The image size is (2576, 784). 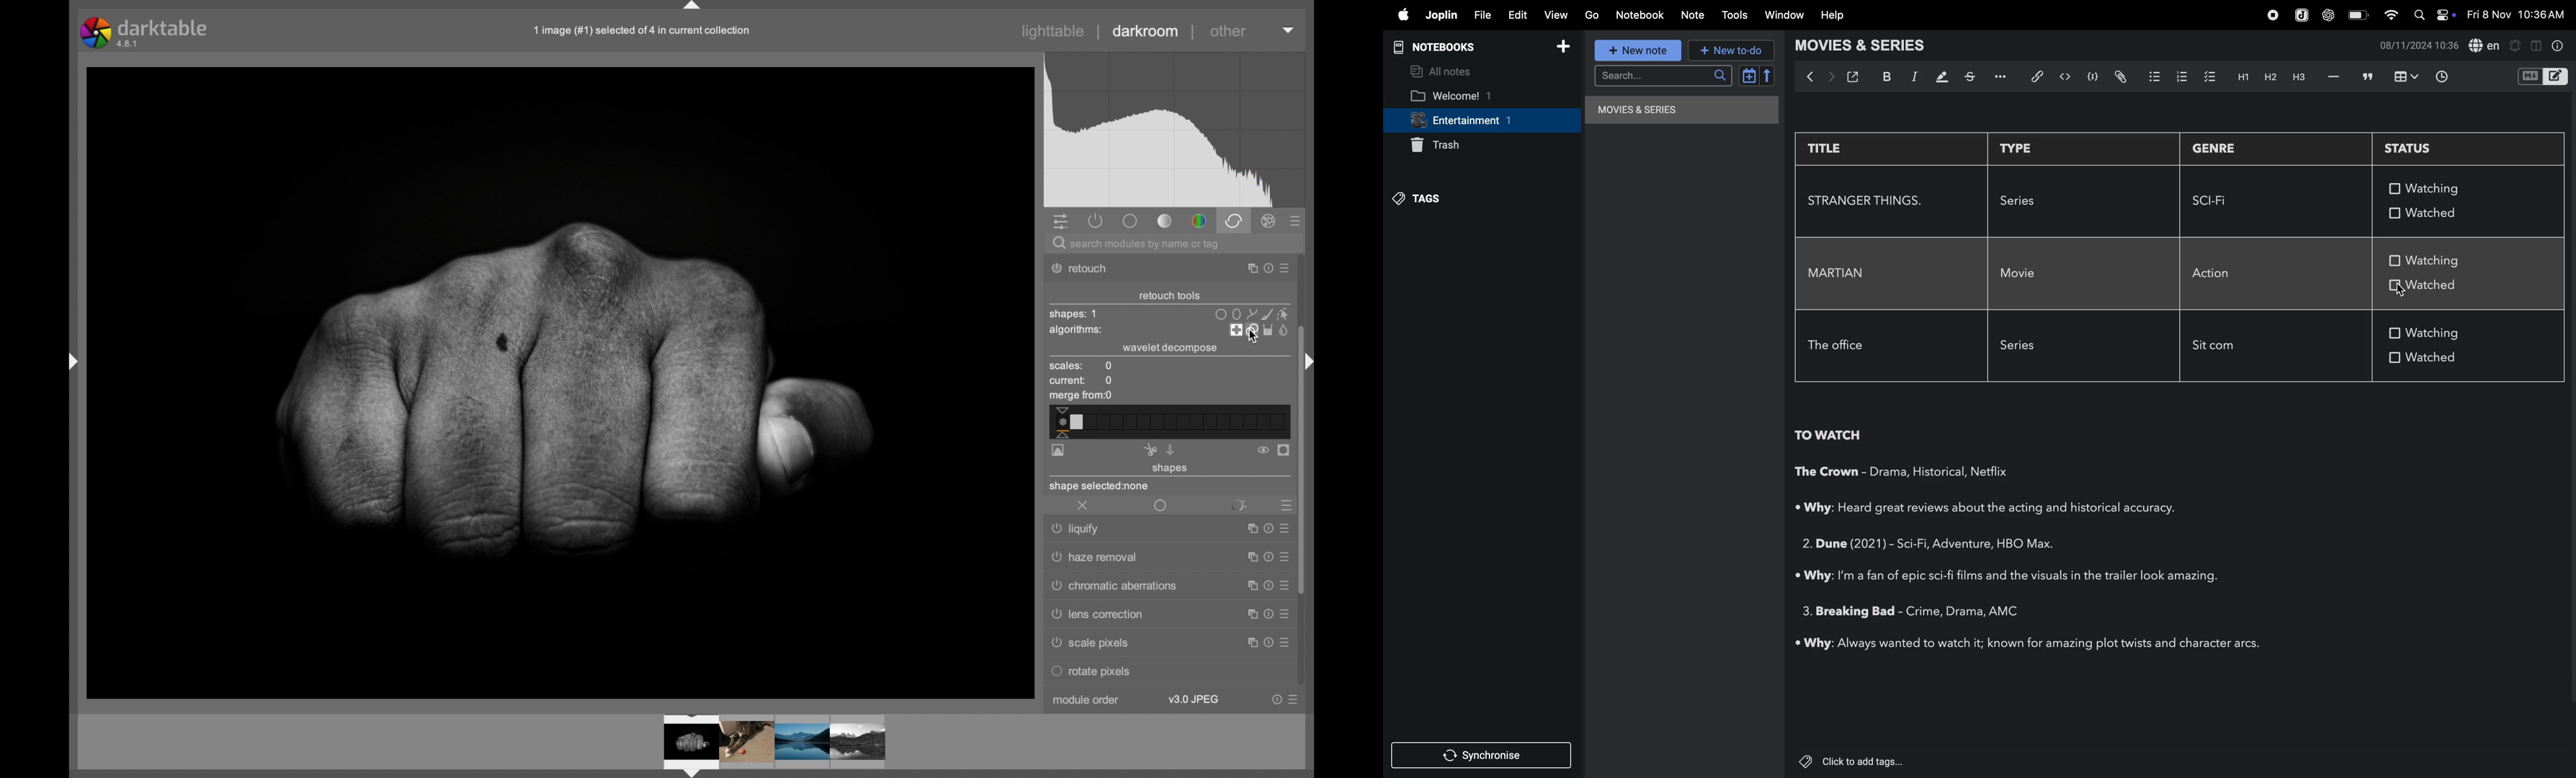 I want to click on maximize, so click(x=1248, y=642).